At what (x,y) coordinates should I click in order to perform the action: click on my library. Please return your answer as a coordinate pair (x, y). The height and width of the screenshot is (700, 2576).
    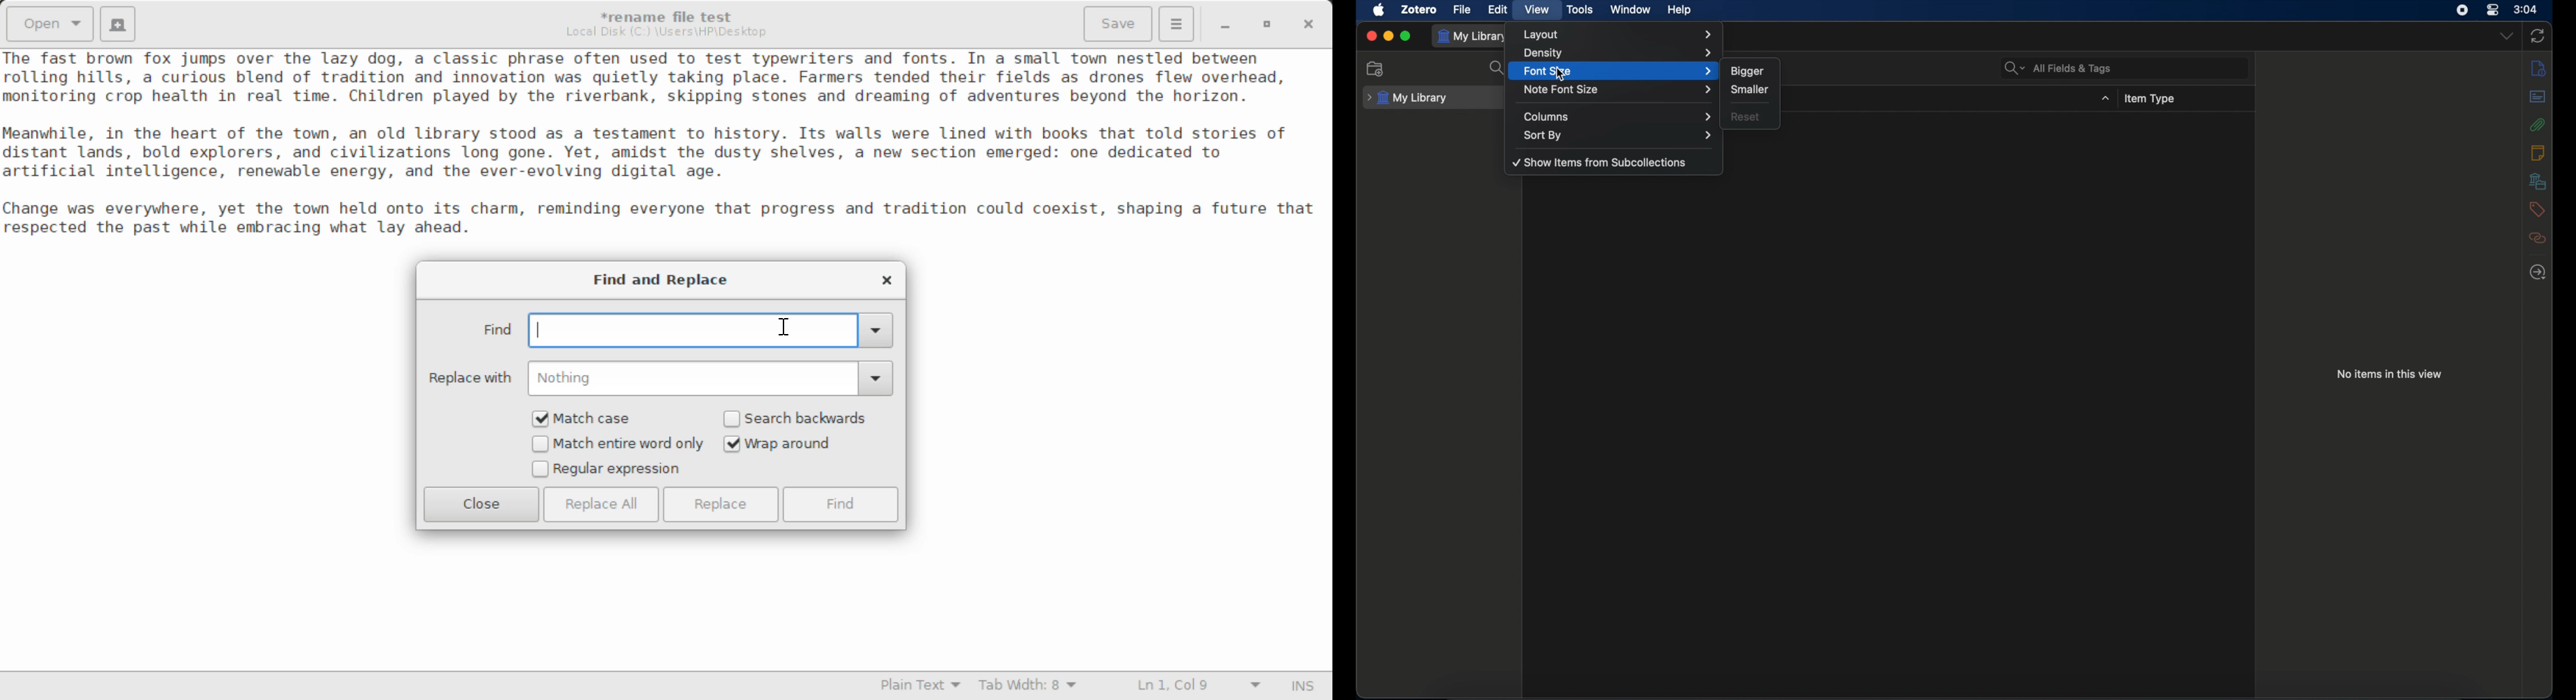
    Looking at the image, I should click on (1474, 36).